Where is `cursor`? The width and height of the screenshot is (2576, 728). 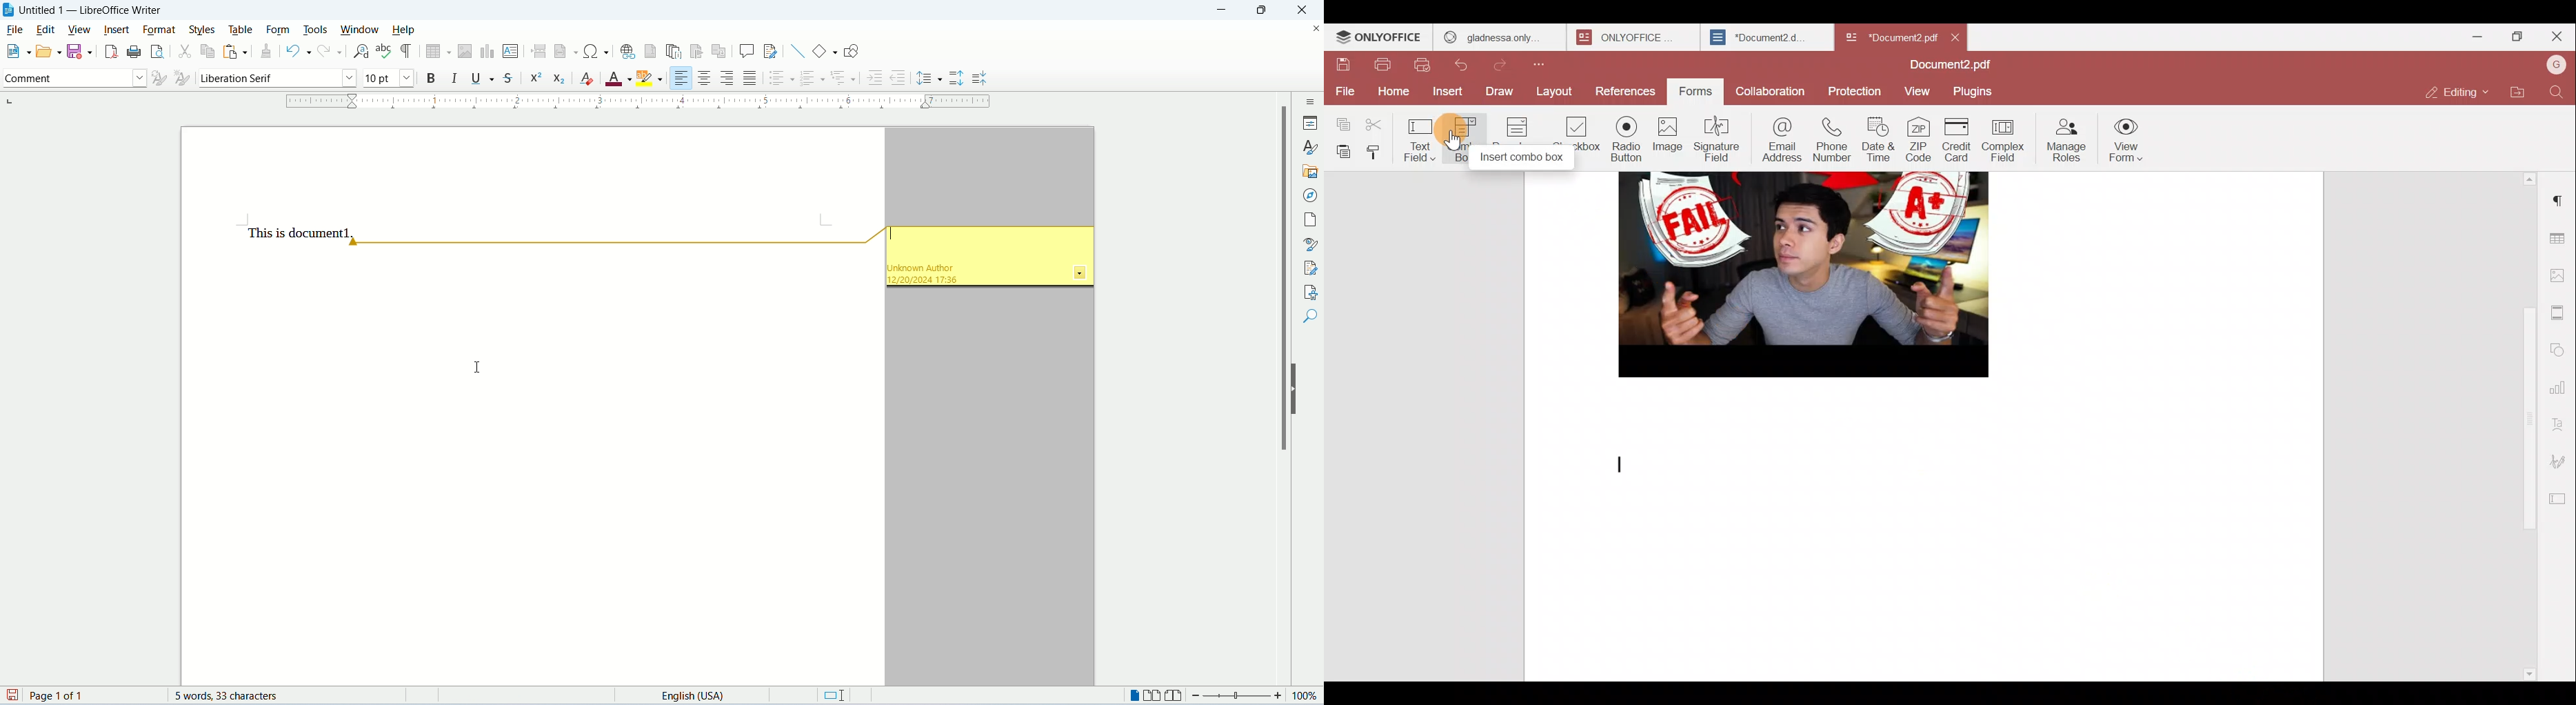 cursor is located at coordinates (479, 368).